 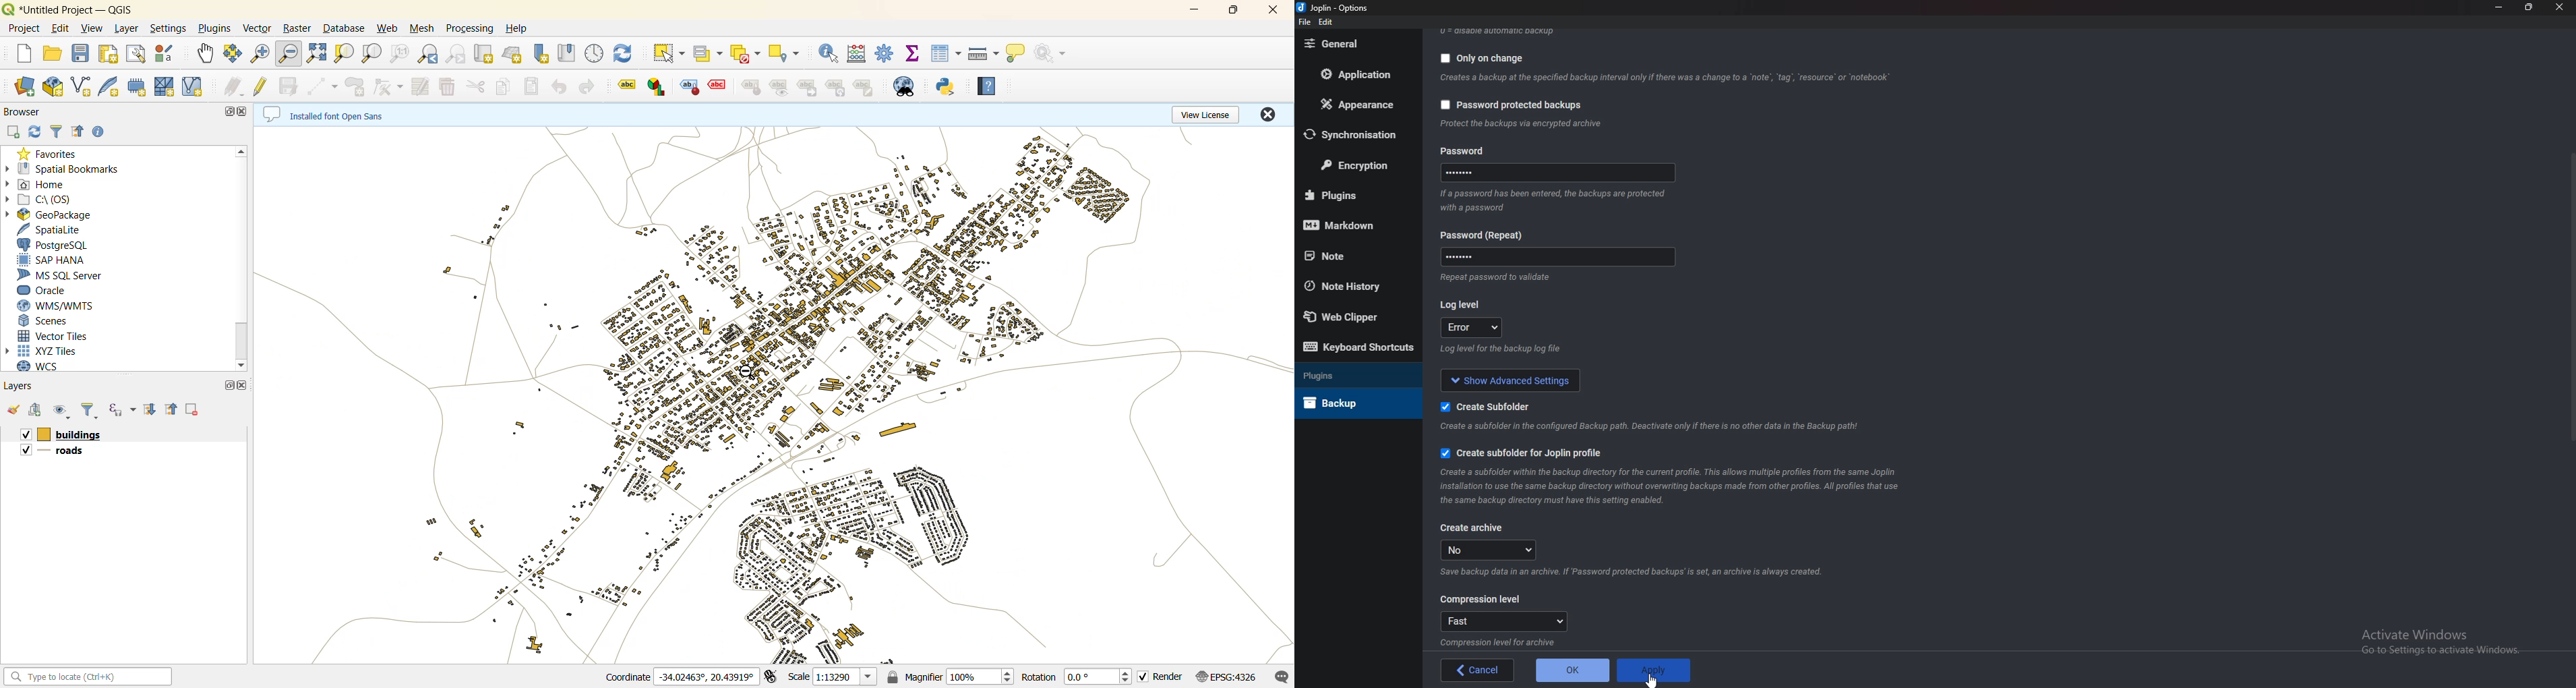 What do you see at coordinates (1305, 22) in the screenshot?
I see `file` at bounding box center [1305, 22].